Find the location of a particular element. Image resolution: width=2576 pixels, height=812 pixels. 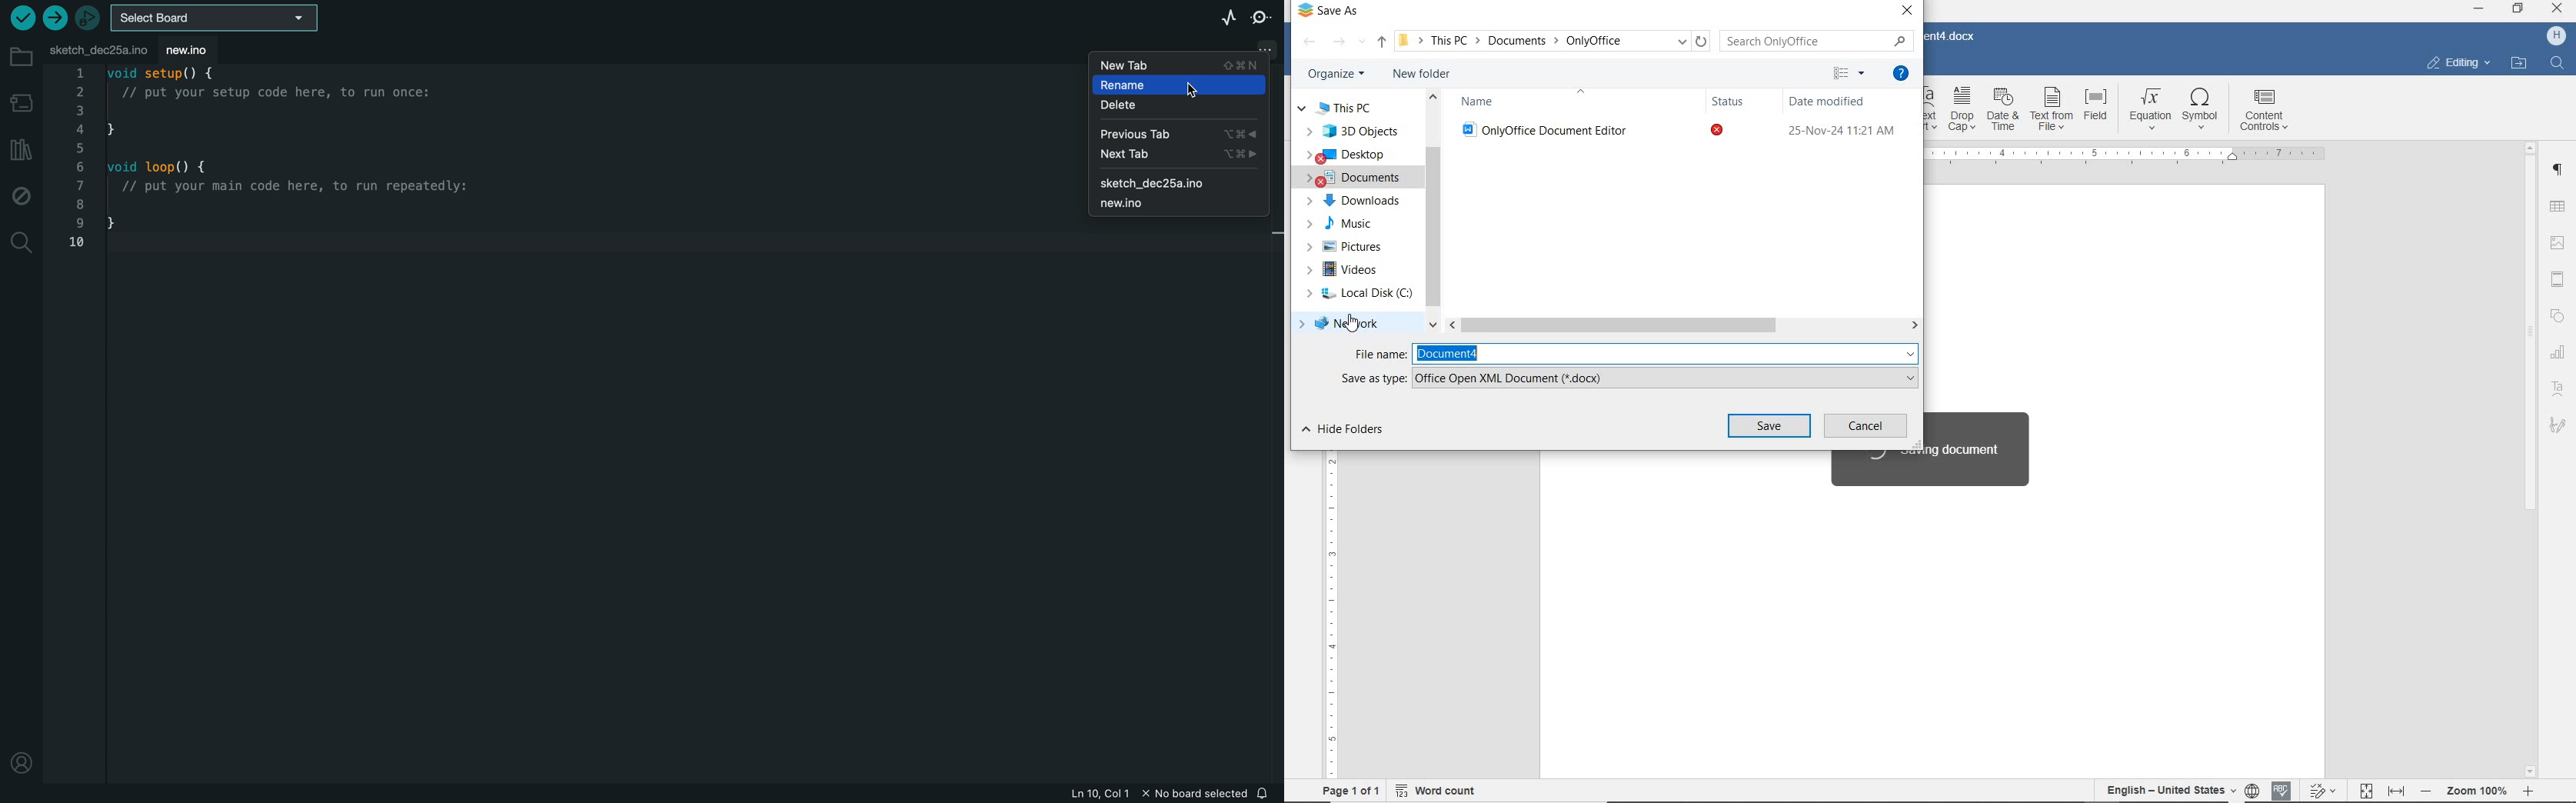

equation is located at coordinates (2152, 108).